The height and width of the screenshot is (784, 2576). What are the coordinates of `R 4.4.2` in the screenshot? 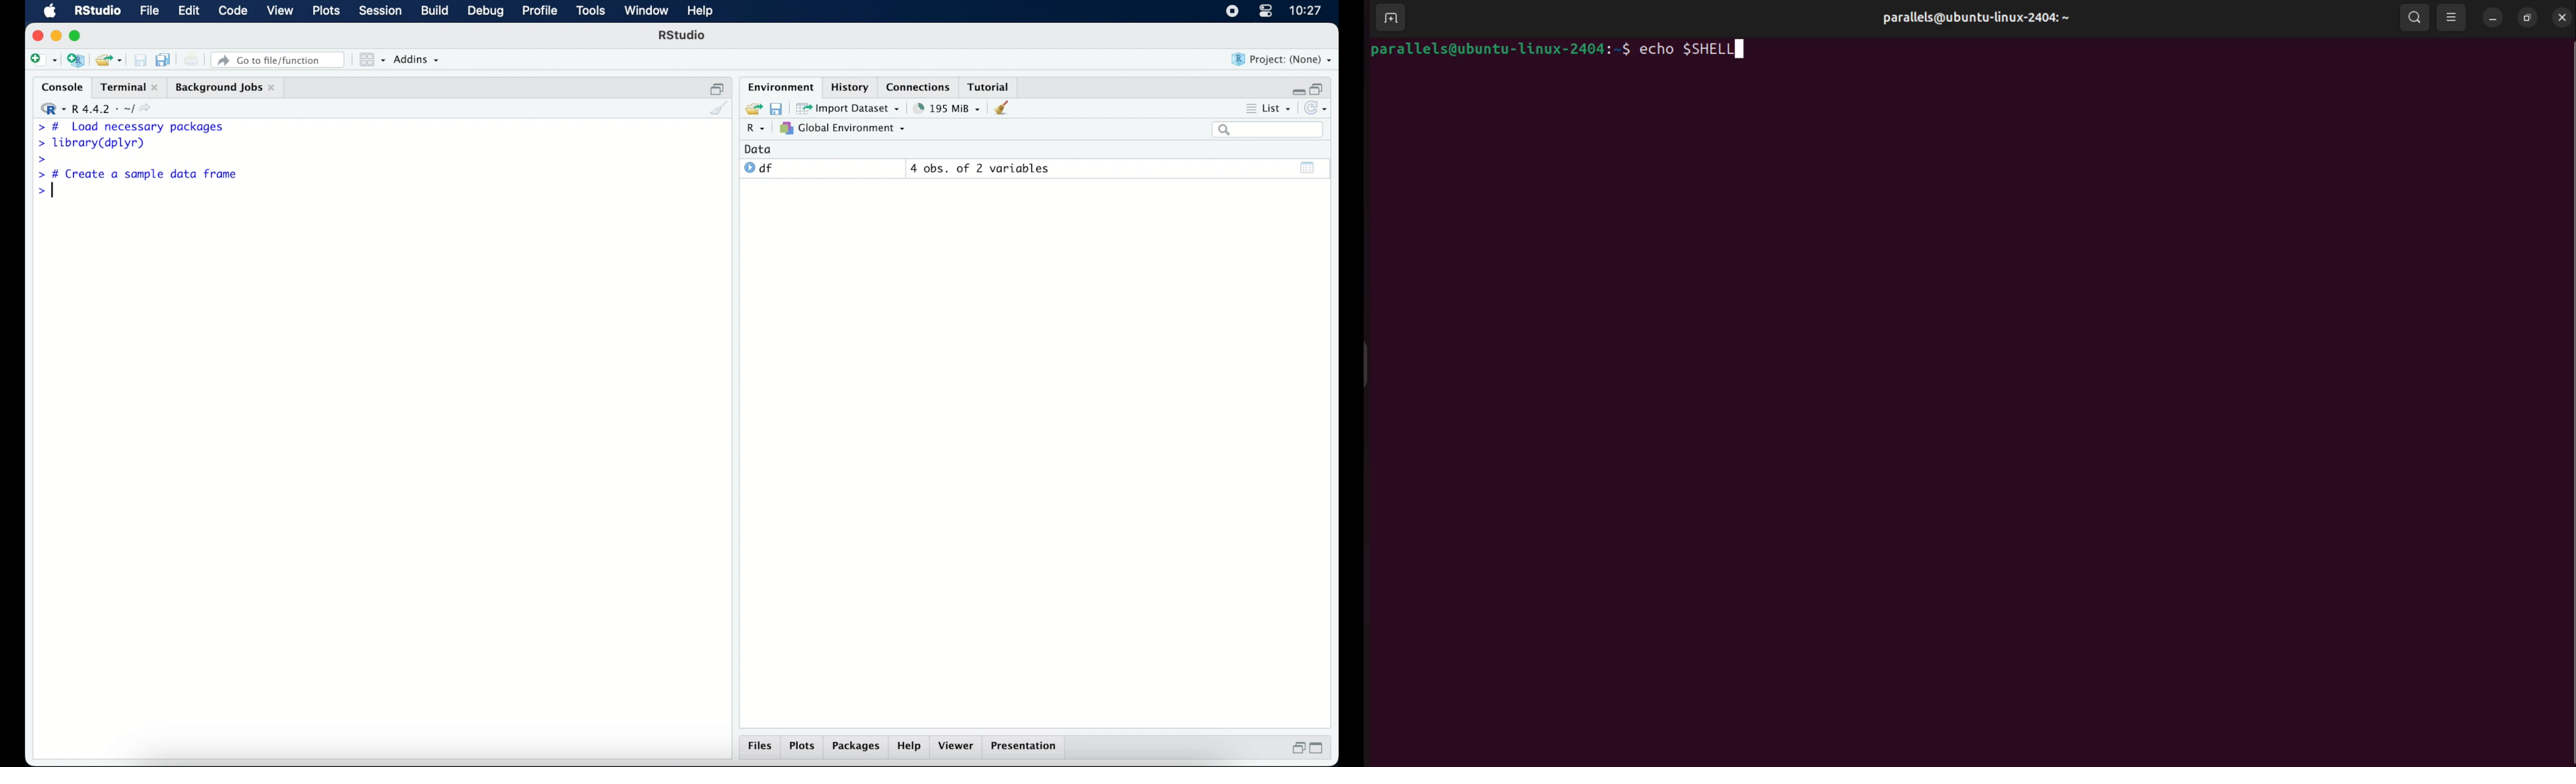 It's located at (99, 109).